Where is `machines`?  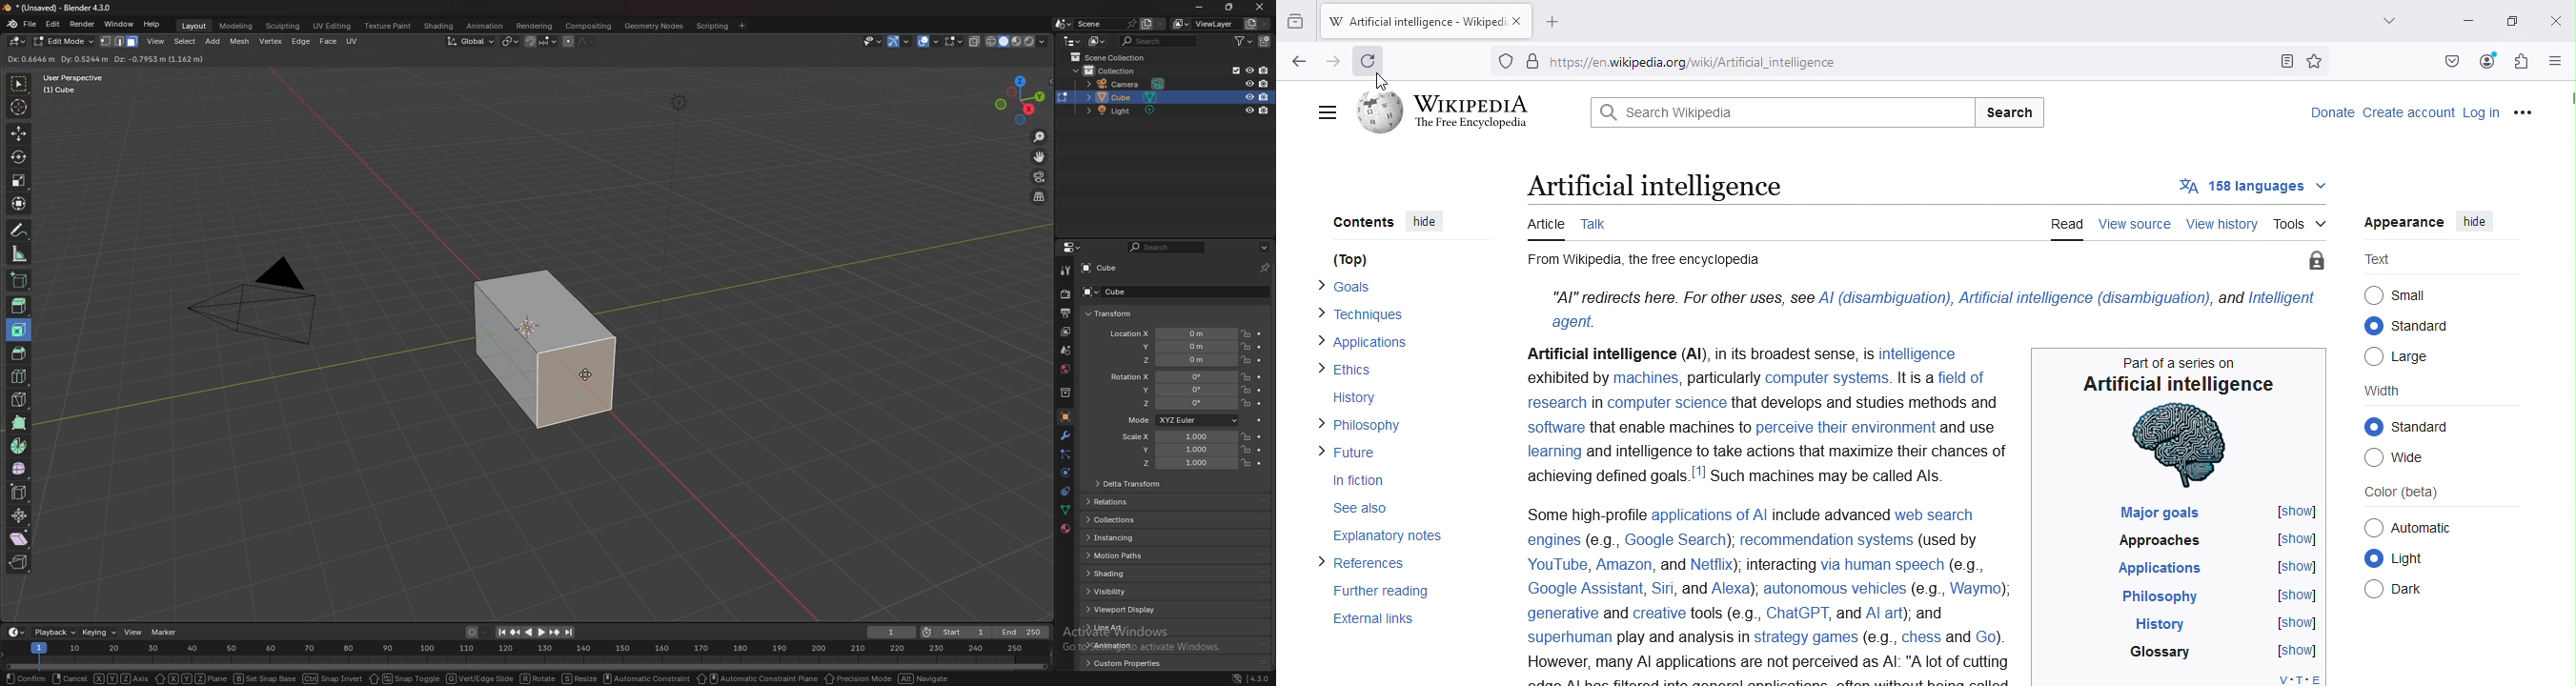
machines is located at coordinates (1647, 378).